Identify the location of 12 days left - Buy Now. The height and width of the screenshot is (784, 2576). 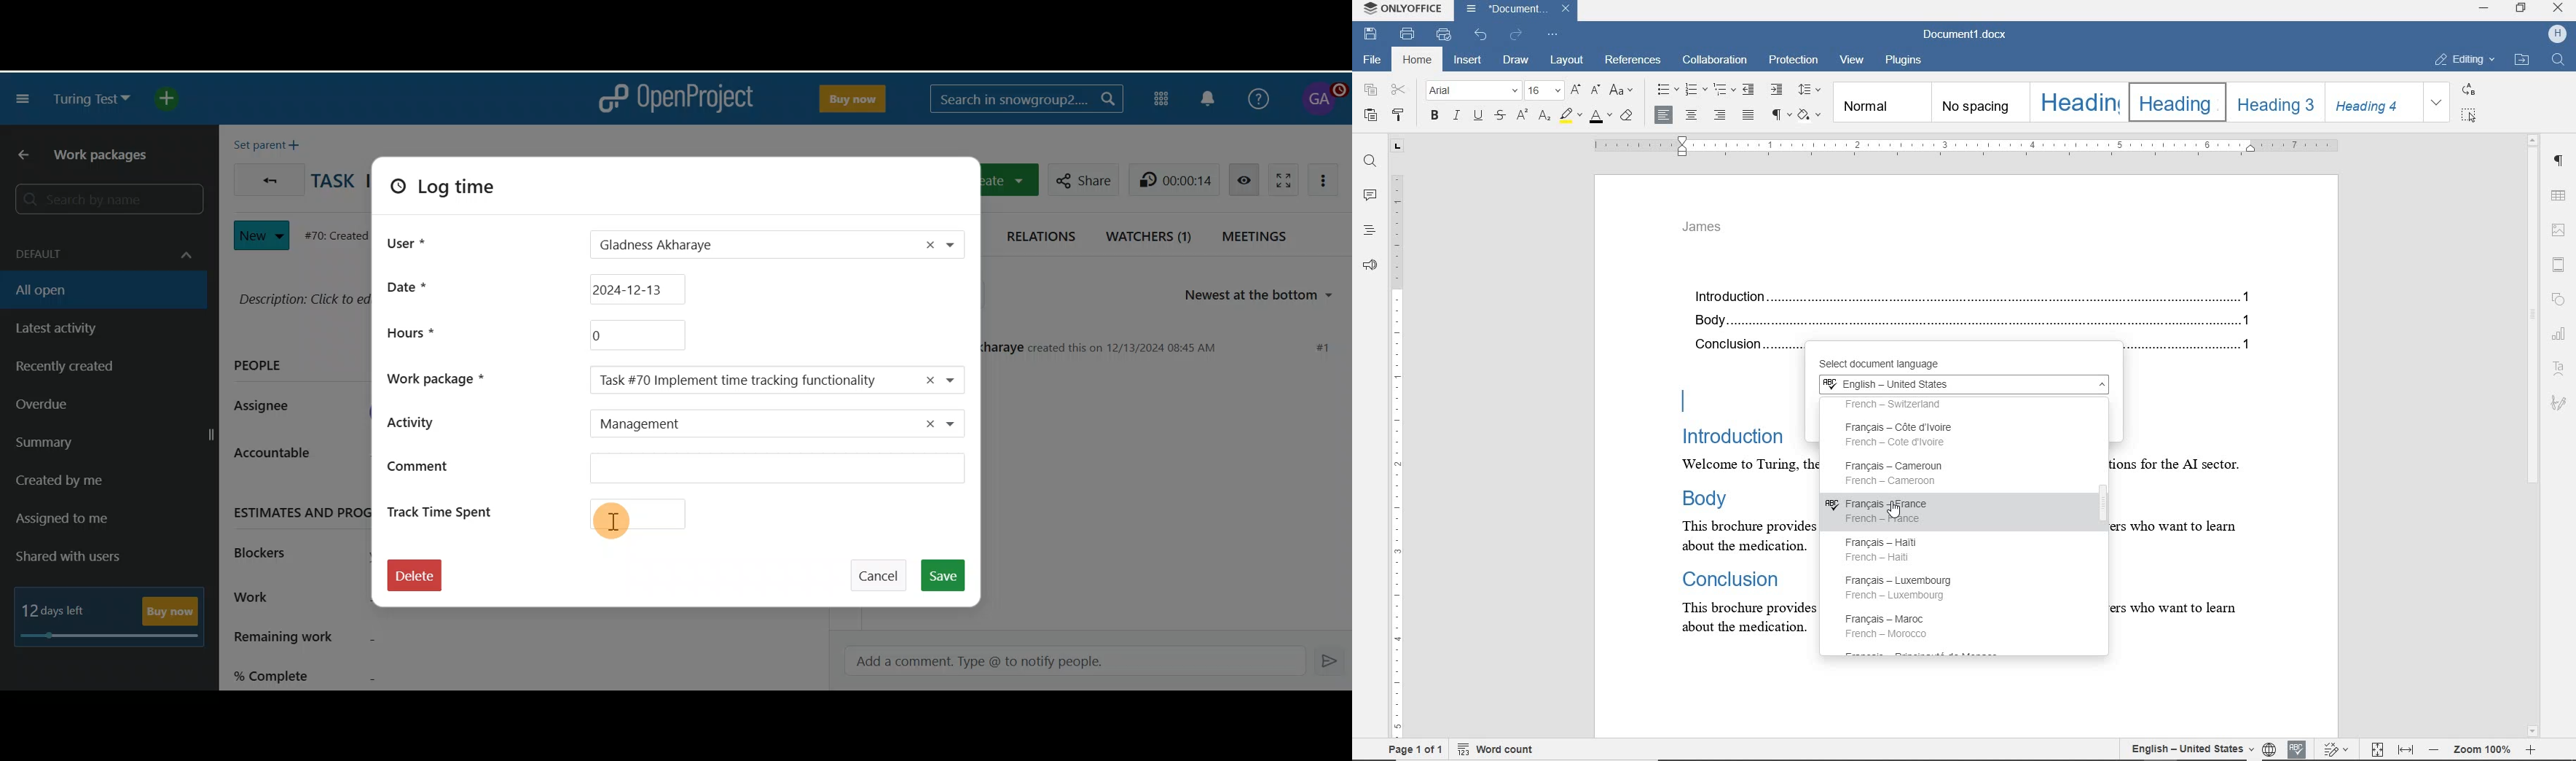
(114, 613).